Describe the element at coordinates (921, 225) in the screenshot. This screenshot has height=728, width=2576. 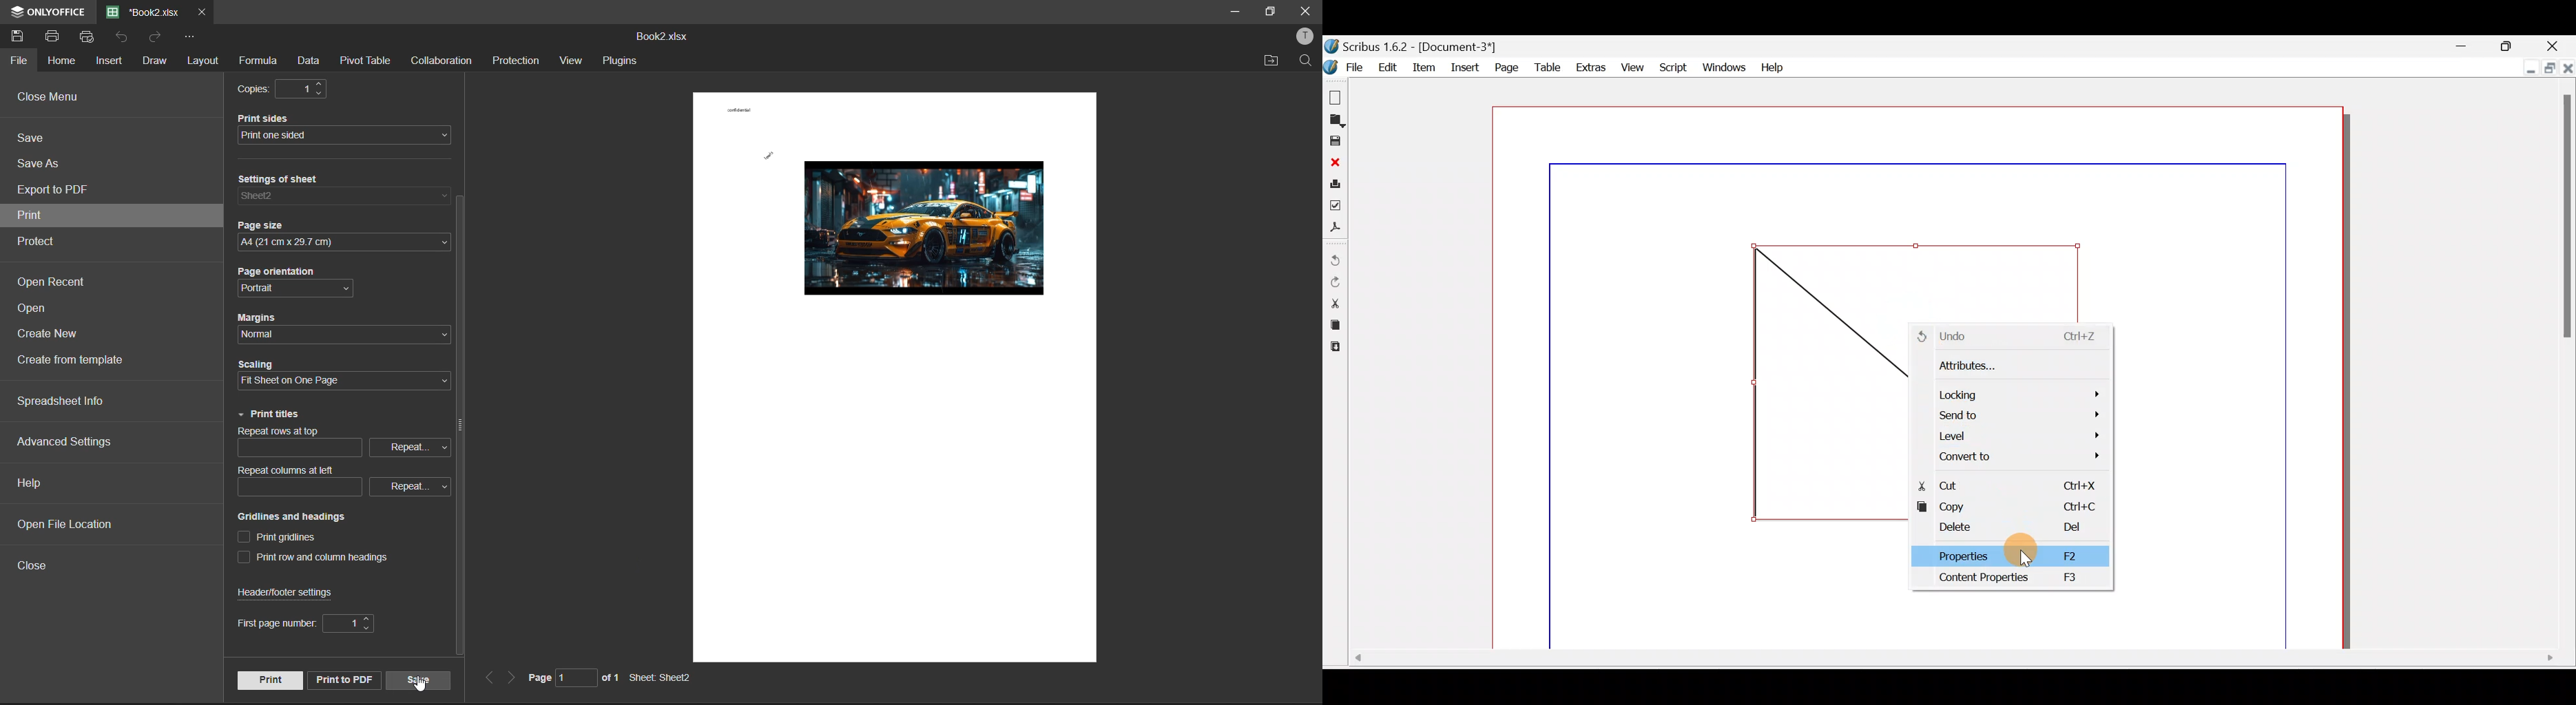
I see `picture` at that location.